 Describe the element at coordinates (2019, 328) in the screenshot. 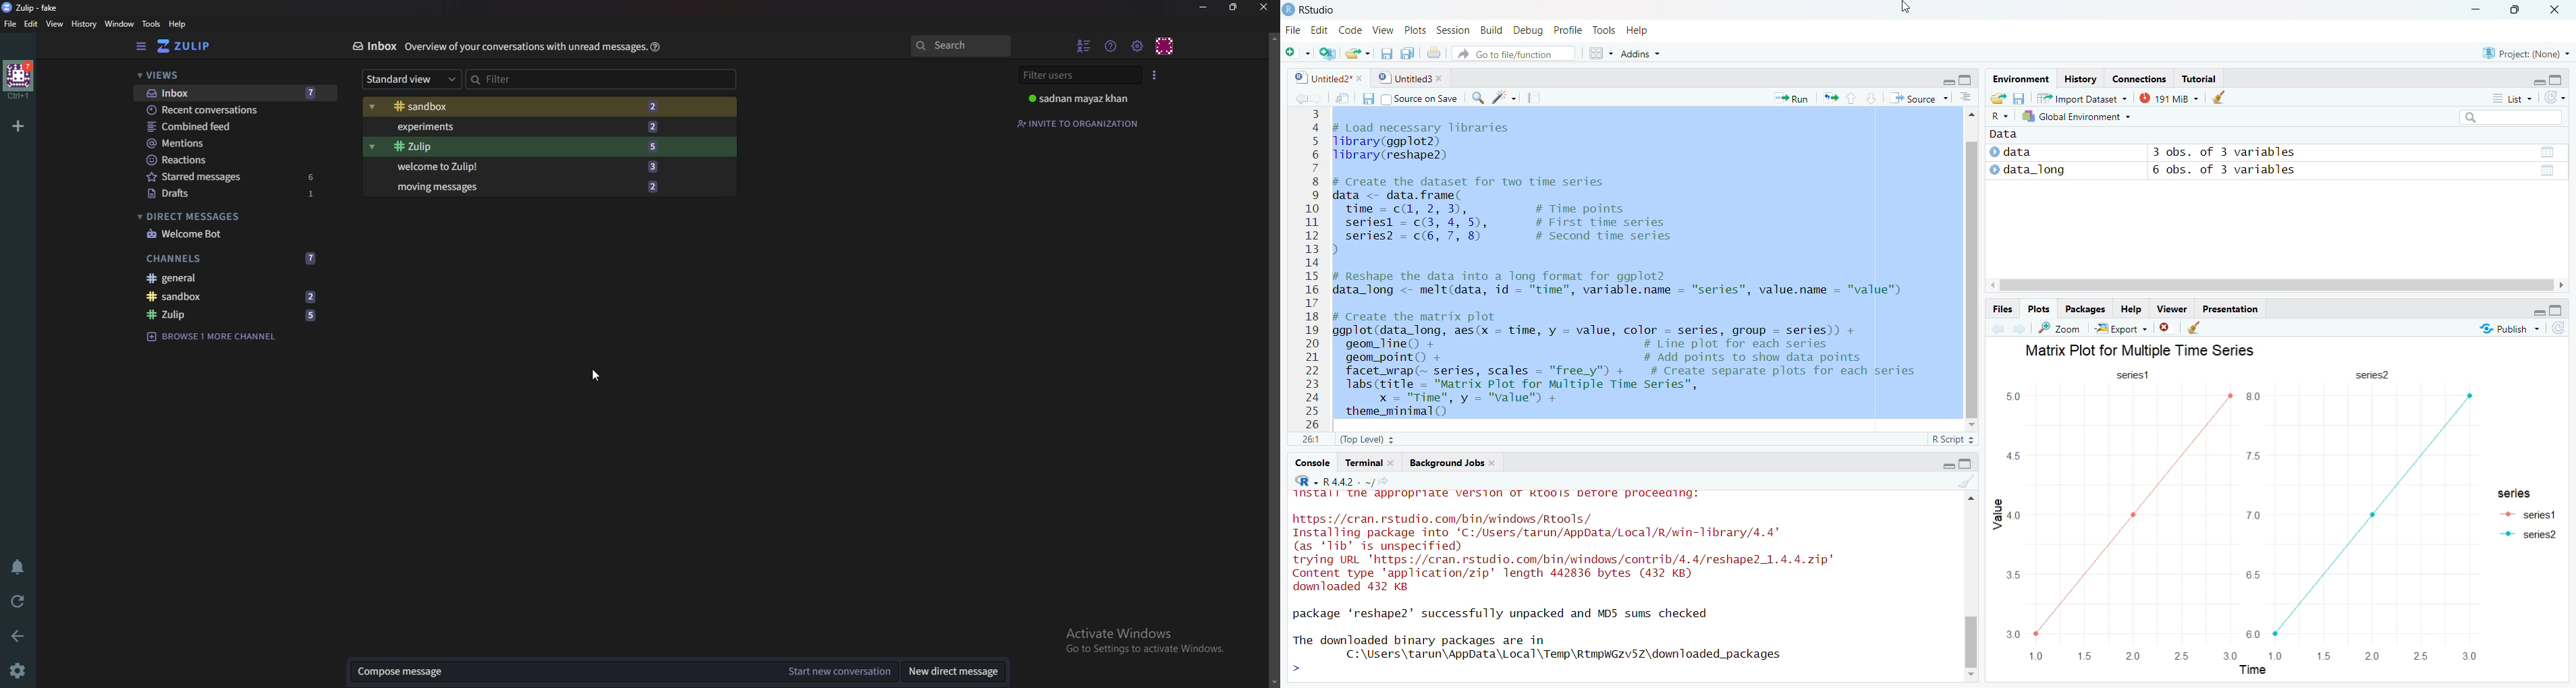

I see `move forward` at that location.